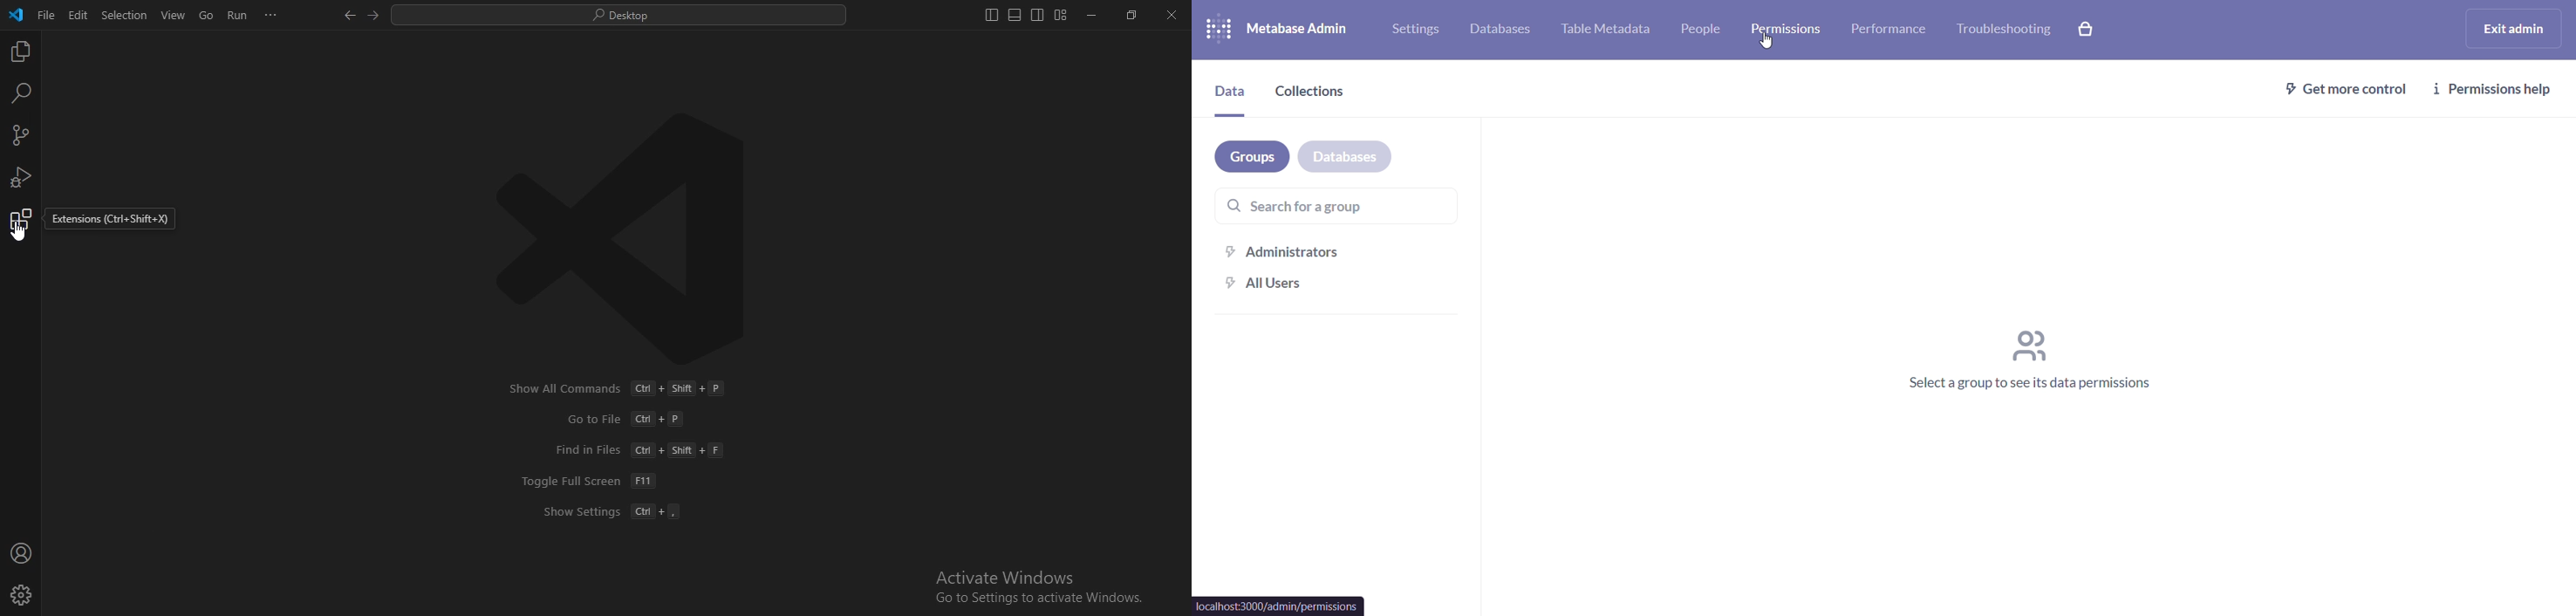 This screenshot has width=2576, height=616. Describe the element at coordinates (375, 17) in the screenshot. I see `go forward` at that location.